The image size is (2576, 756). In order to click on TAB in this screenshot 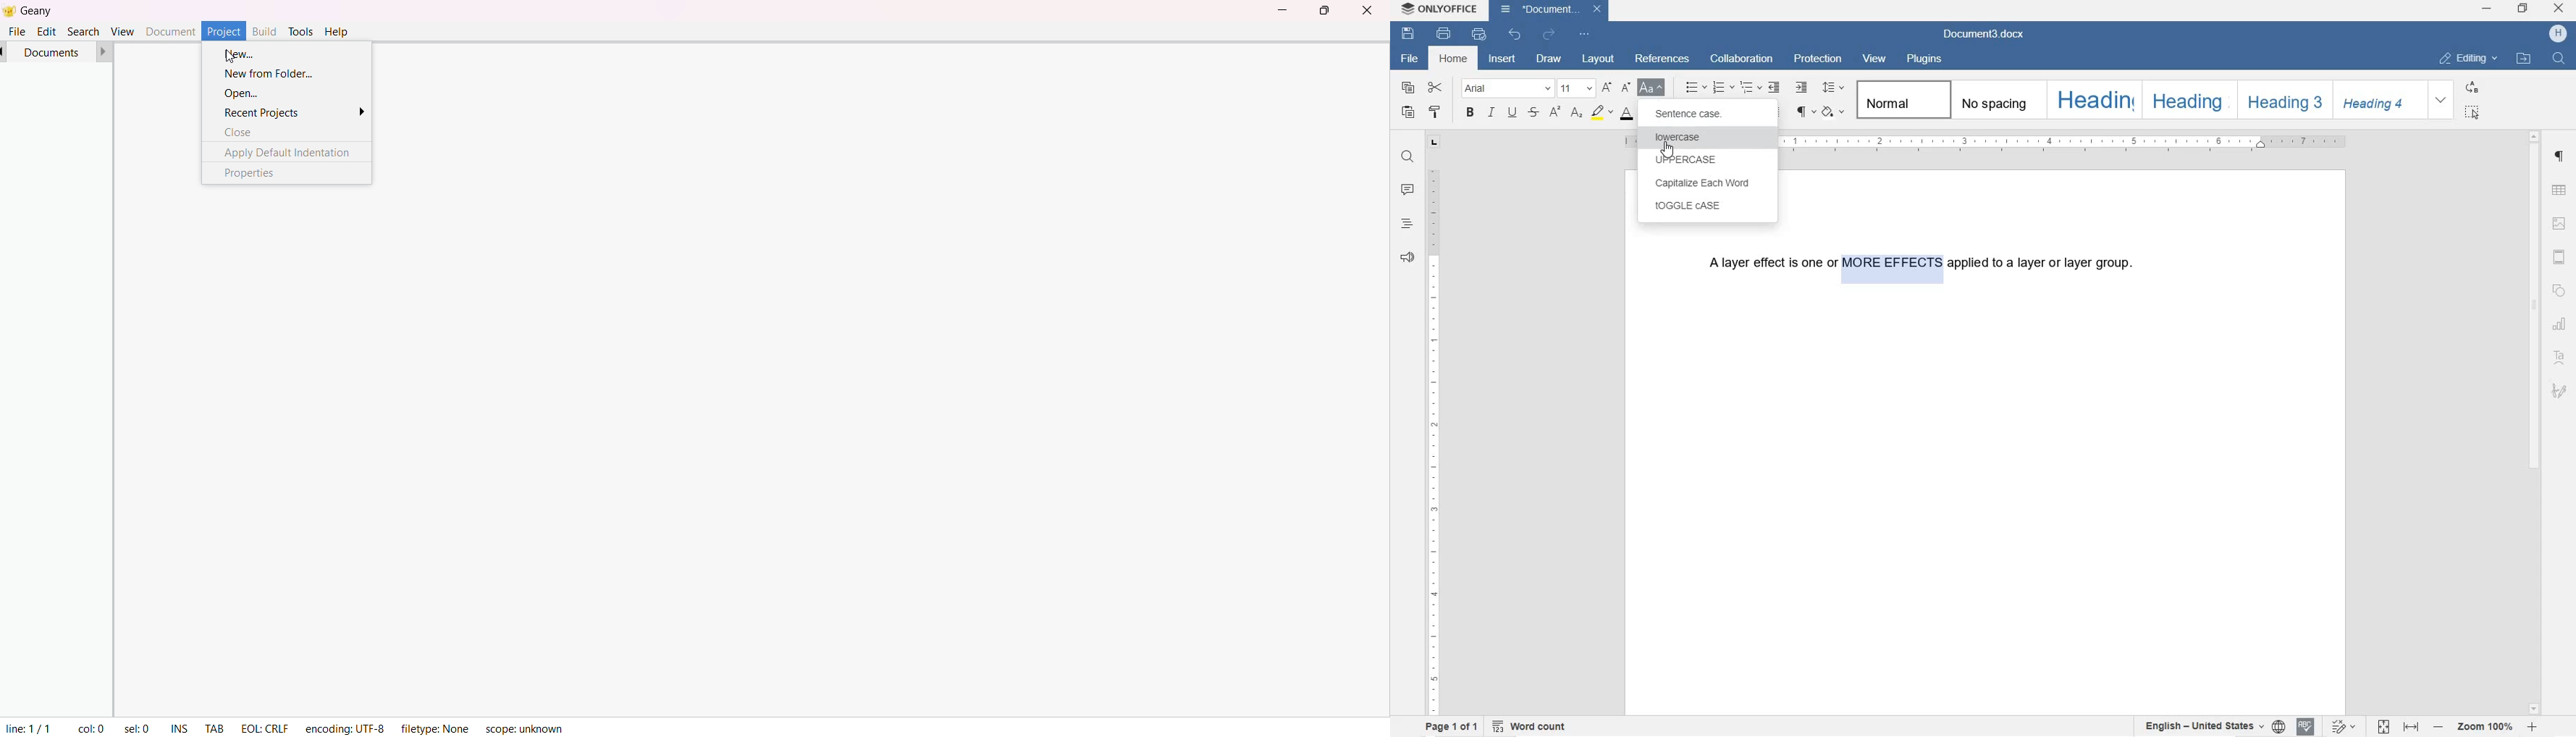, I will do `click(1433, 142)`.